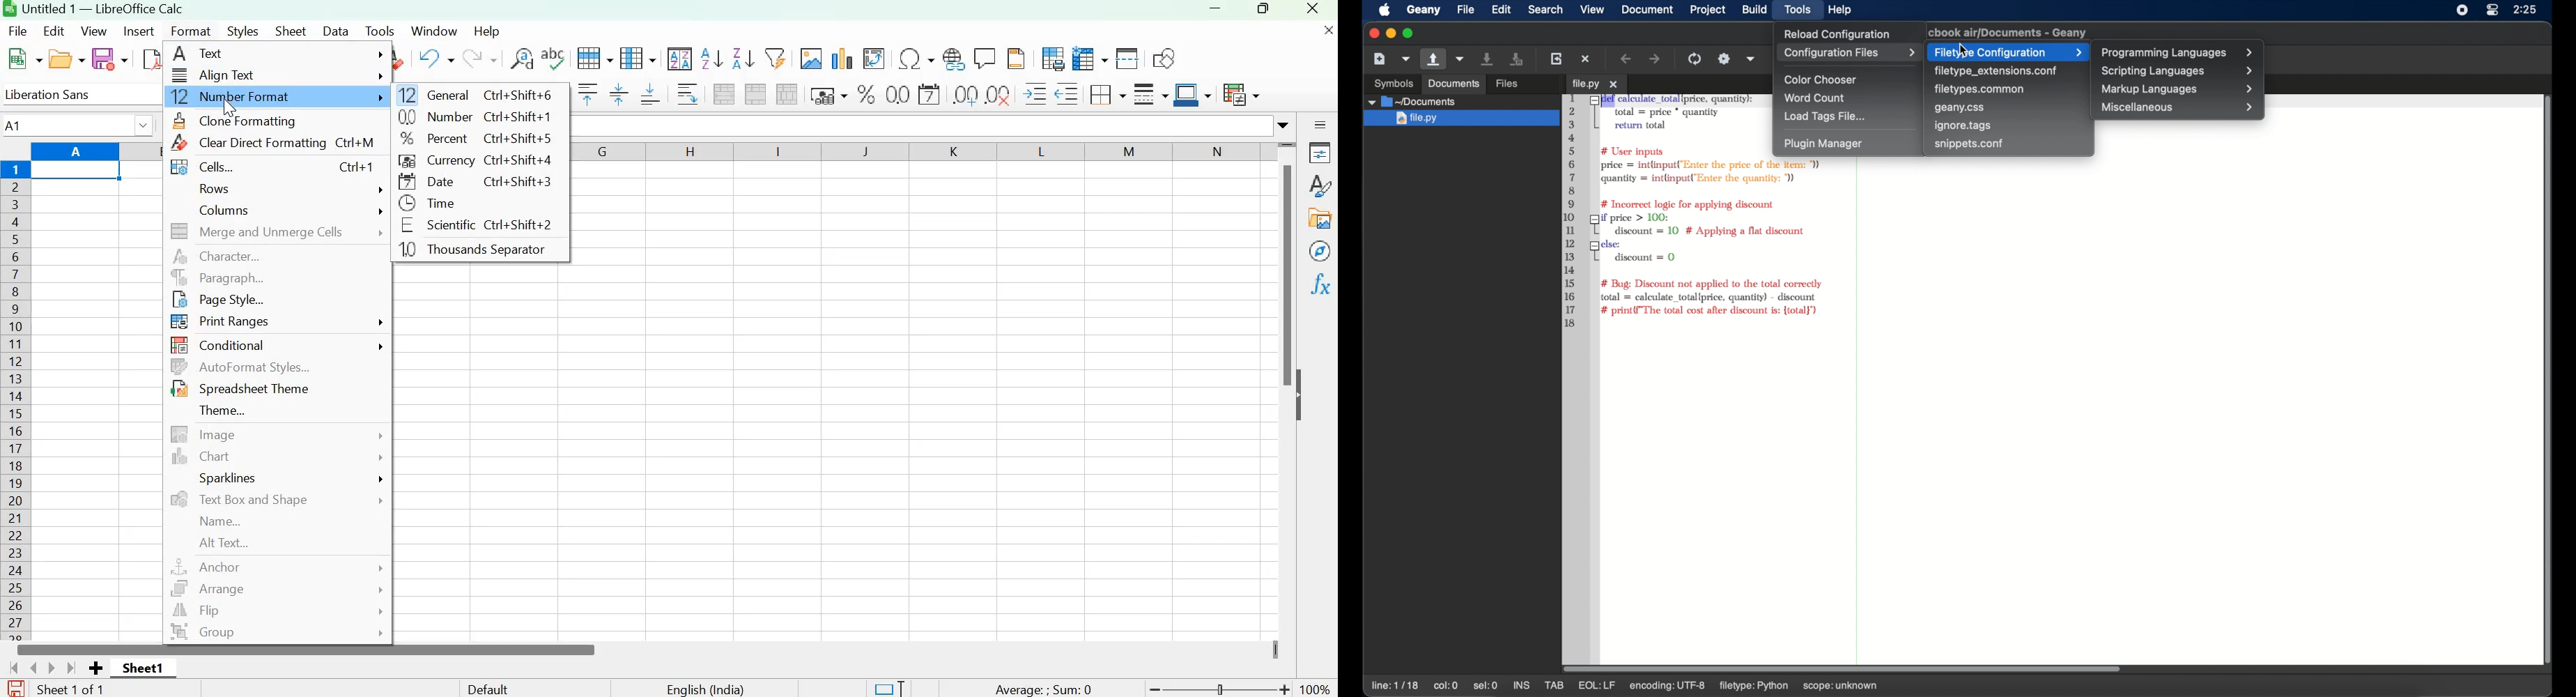 The image size is (2576, 700). I want to click on Scrollbar, so click(1282, 277).